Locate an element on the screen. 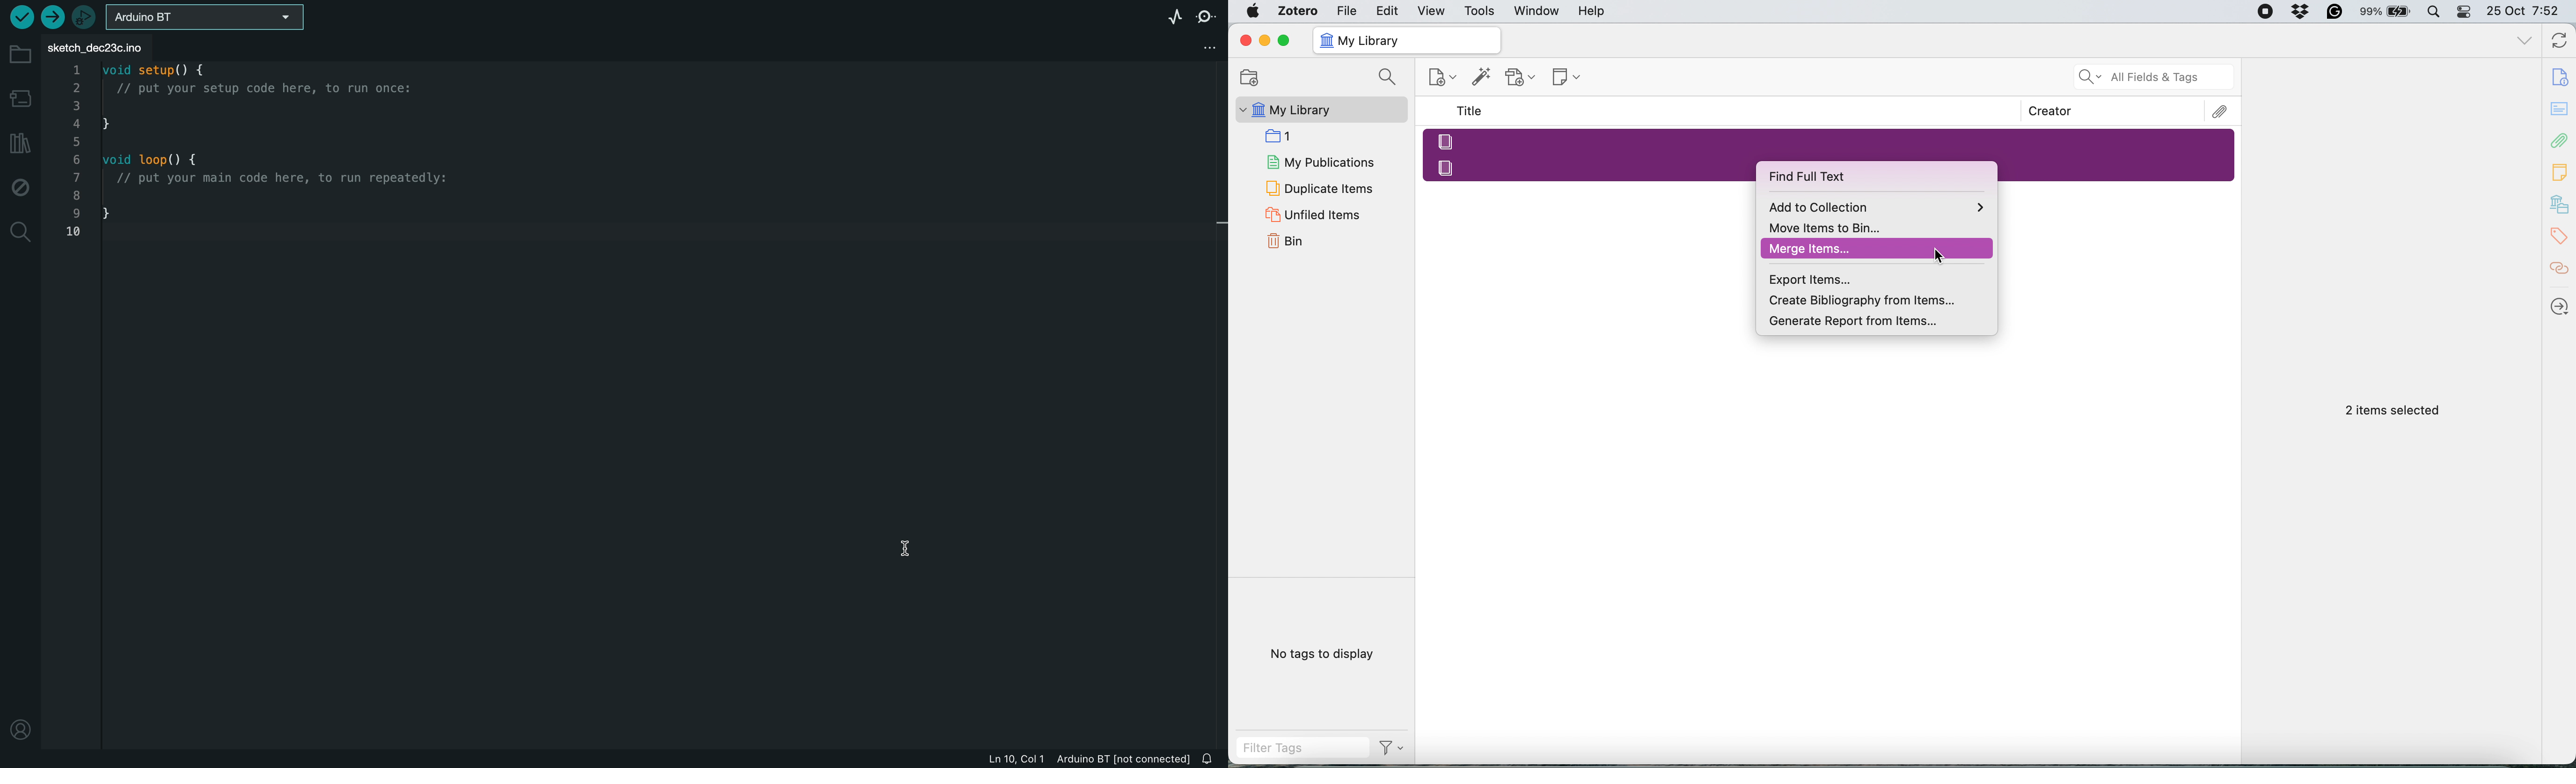 This screenshot has width=2576, height=784. Zotero is located at coordinates (1299, 10).